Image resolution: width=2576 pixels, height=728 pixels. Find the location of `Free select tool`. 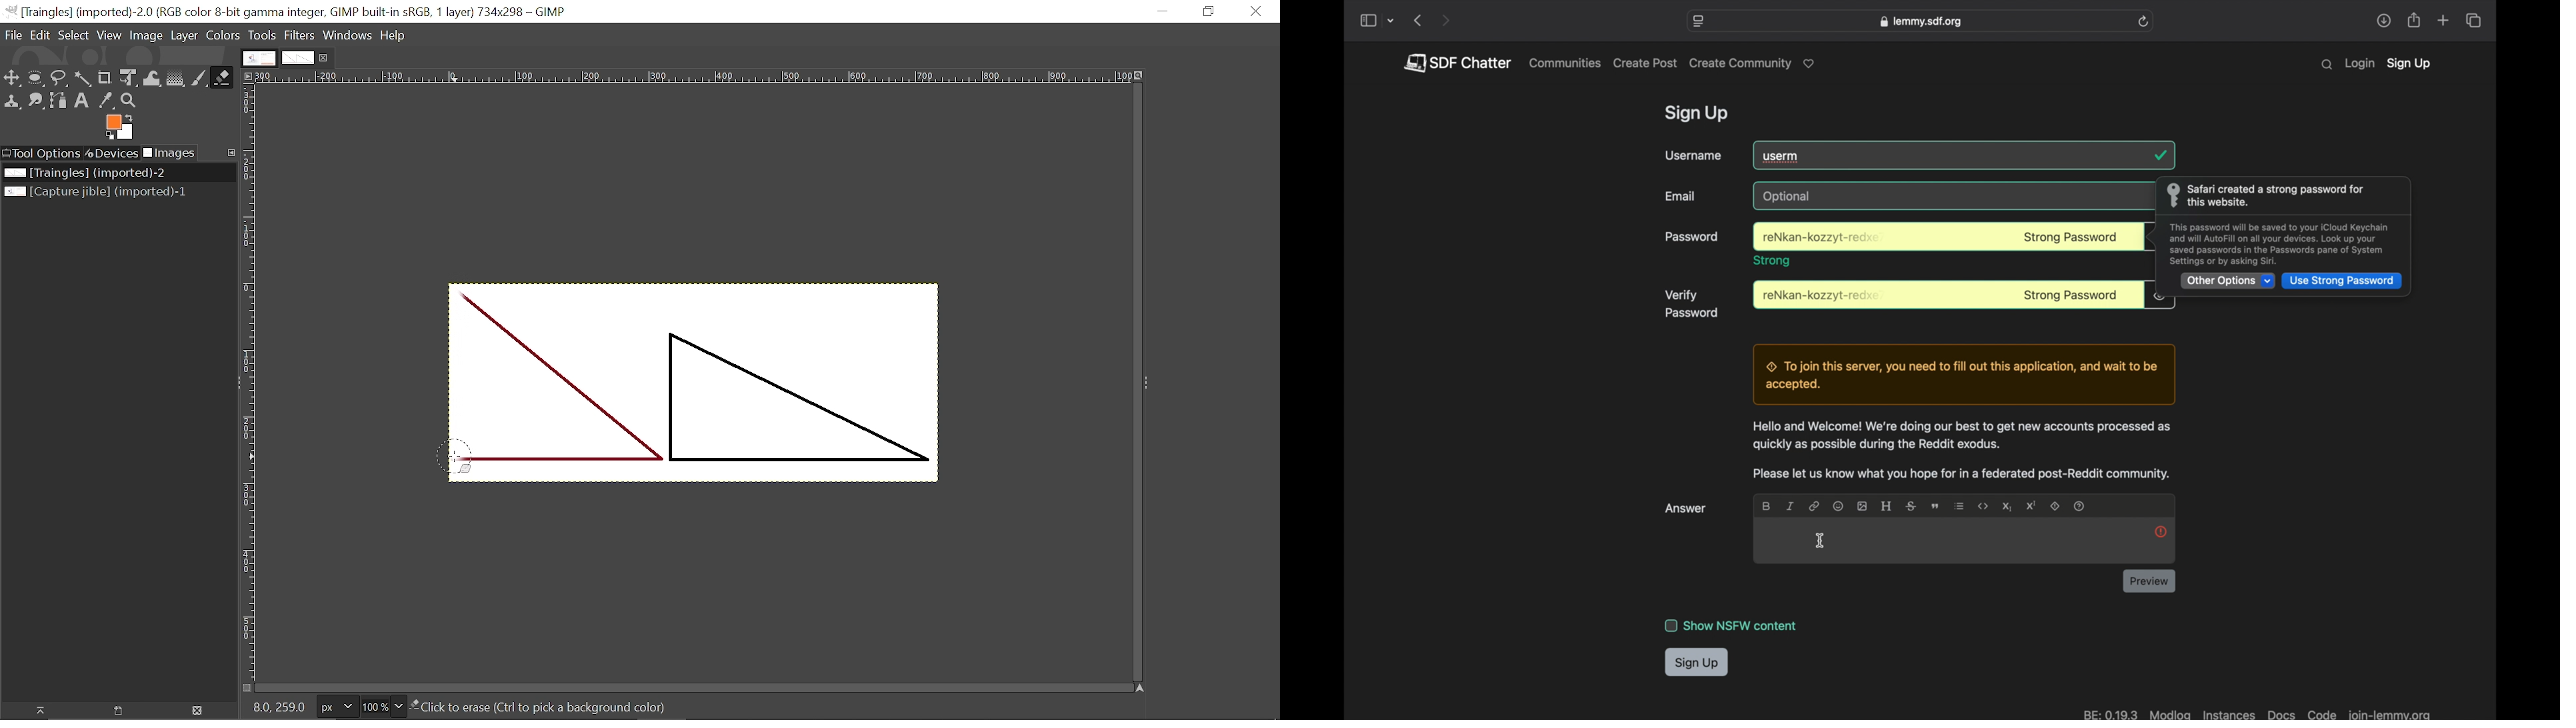

Free select tool is located at coordinates (58, 79).